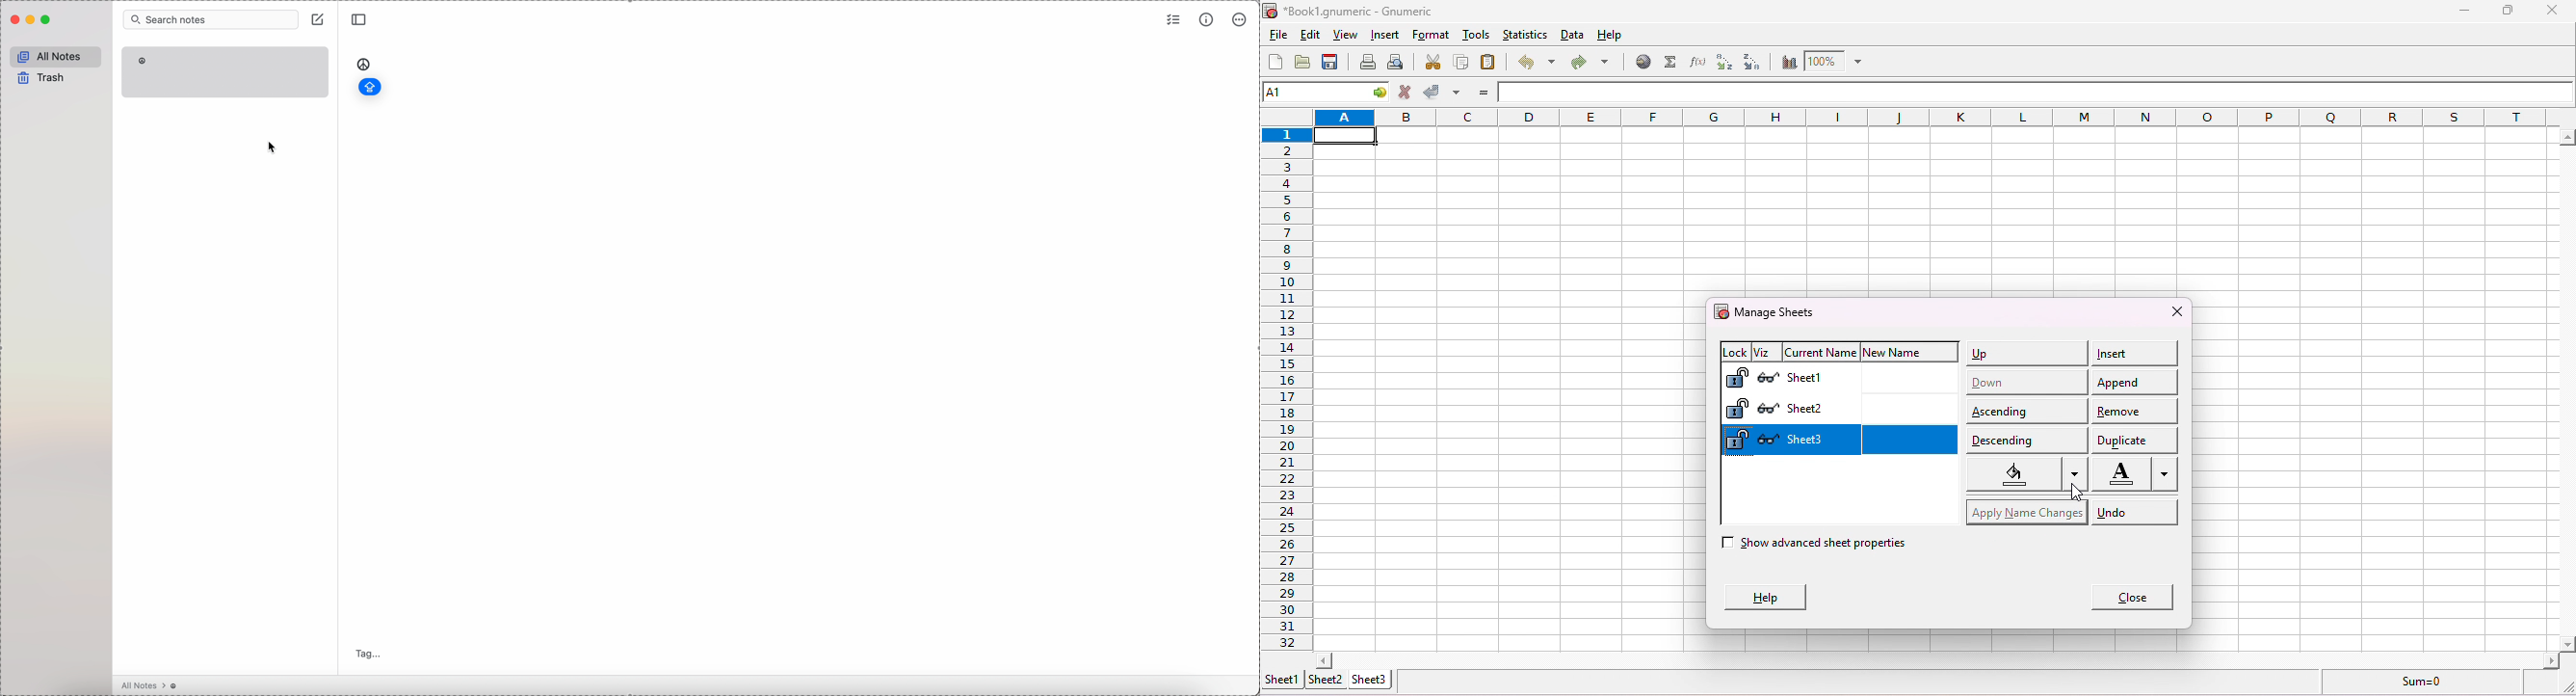 The width and height of the screenshot is (2576, 700). I want to click on apply name changes, so click(2025, 510).